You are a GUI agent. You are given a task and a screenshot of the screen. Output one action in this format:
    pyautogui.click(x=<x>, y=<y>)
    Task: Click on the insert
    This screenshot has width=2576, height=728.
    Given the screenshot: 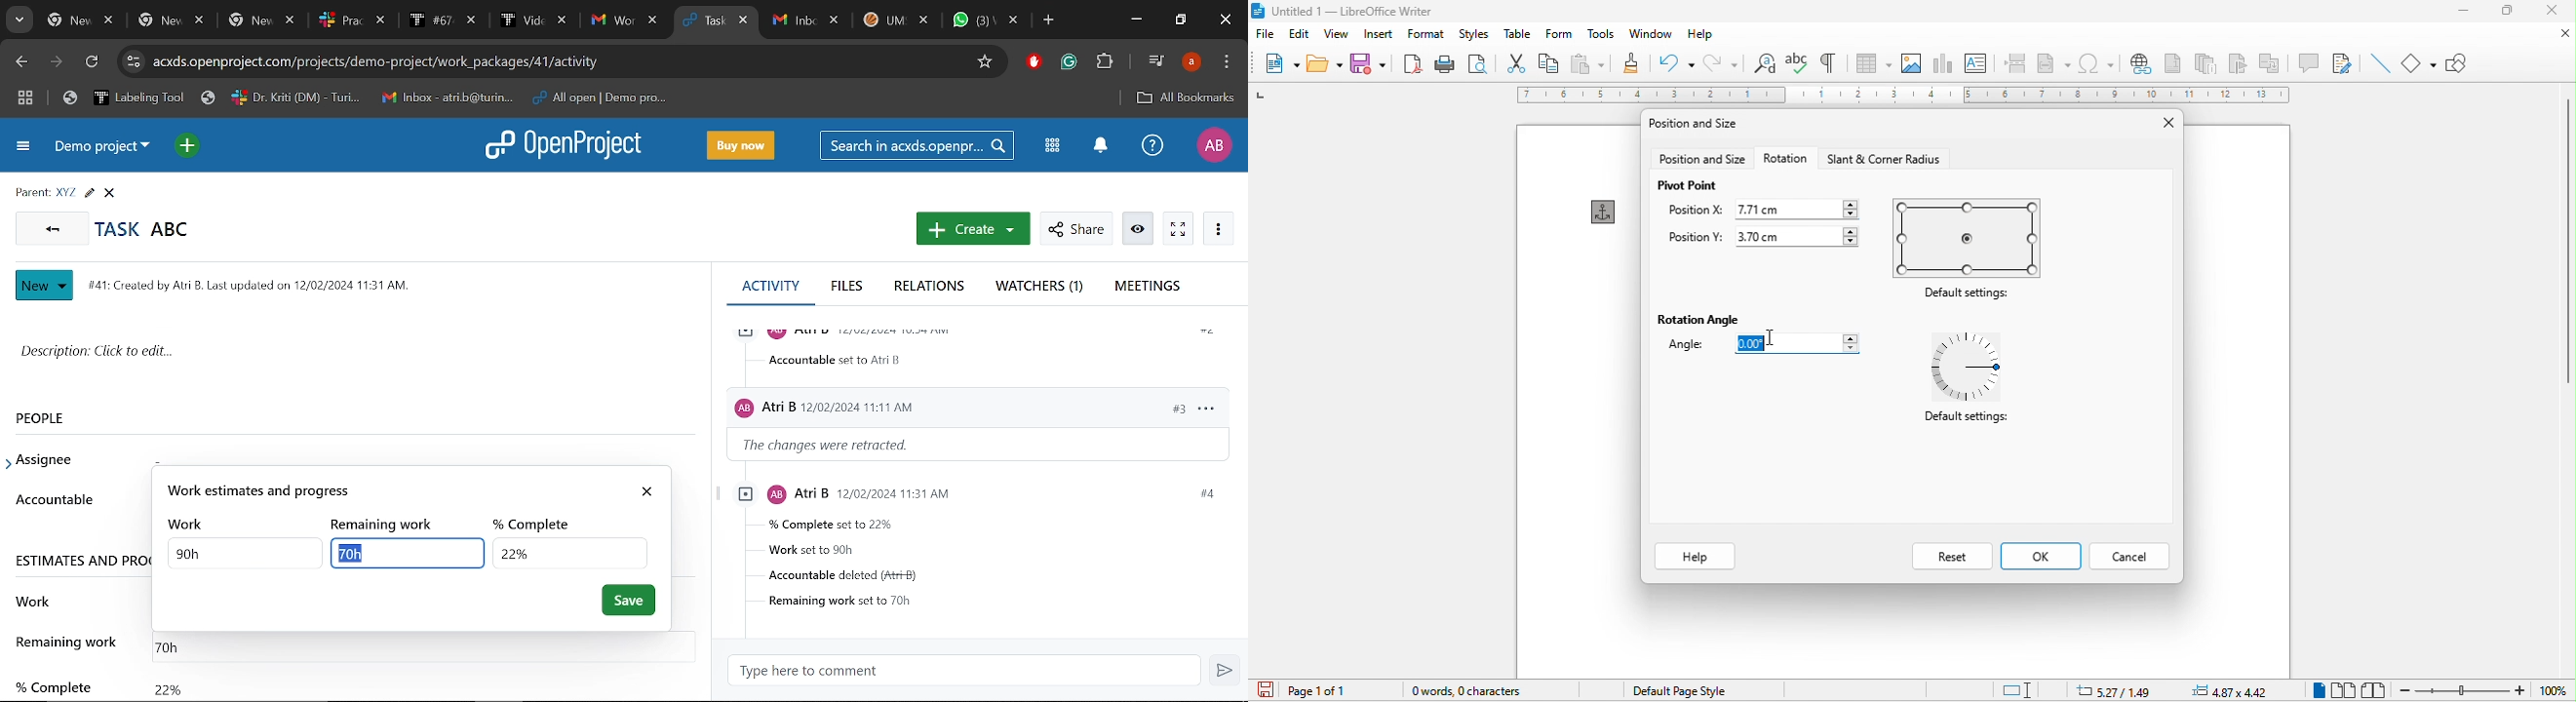 What is the action you would take?
    pyautogui.click(x=1377, y=35)
    